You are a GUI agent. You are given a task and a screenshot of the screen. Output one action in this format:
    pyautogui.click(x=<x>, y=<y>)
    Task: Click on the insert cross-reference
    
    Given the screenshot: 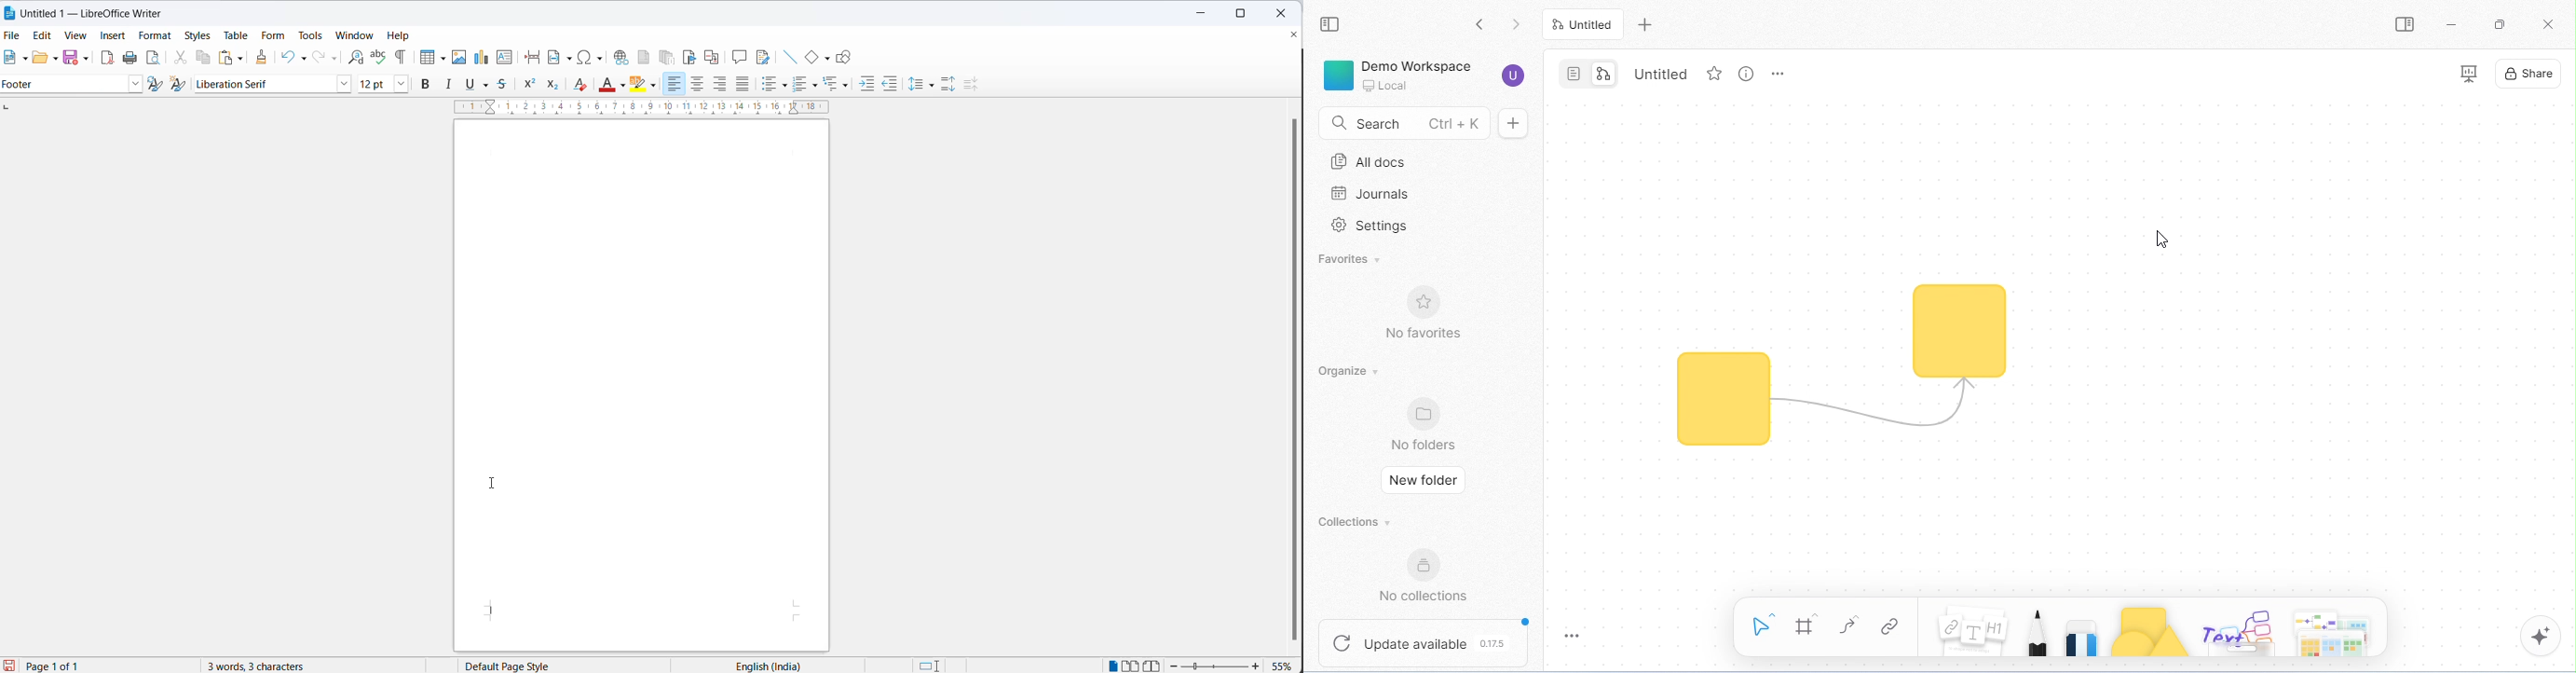 What is the action you would take?
    pyautogui.click(x=713, y=58)
    